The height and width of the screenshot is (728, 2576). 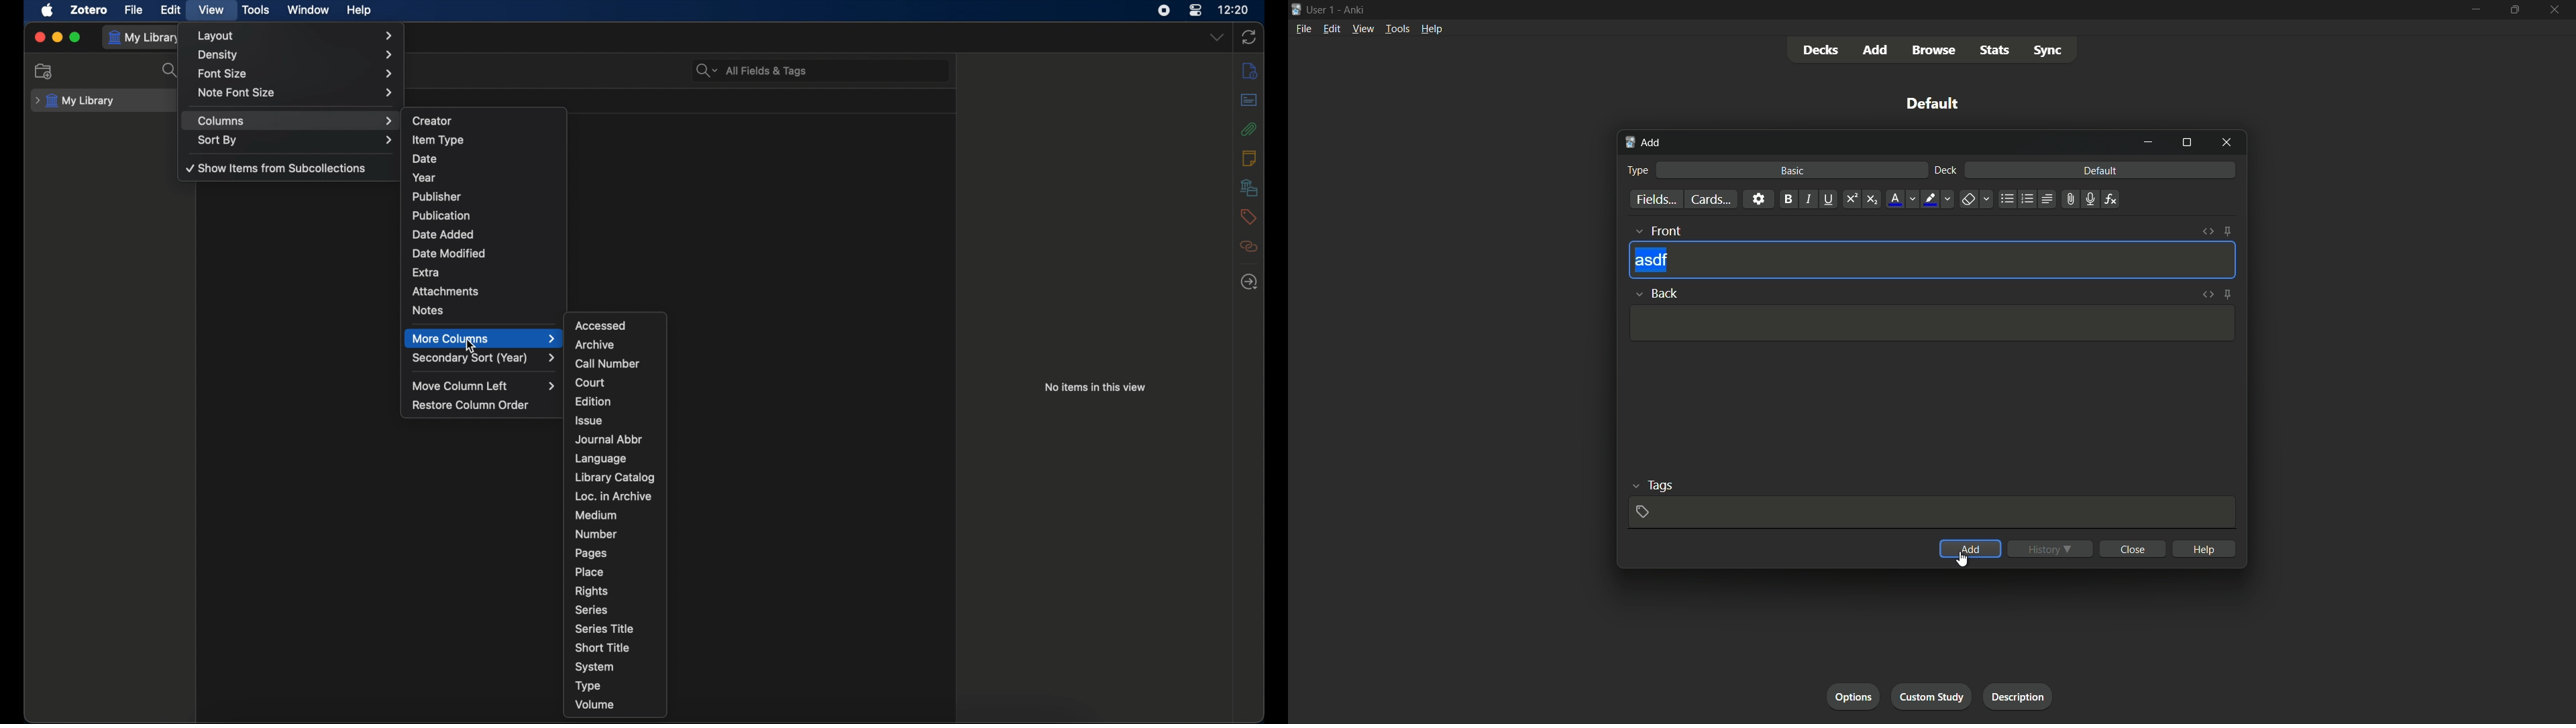 What do you see at coordinates (1872, 199) in the screenshot?
I see `subscript` at bounding box center [1872, 199].